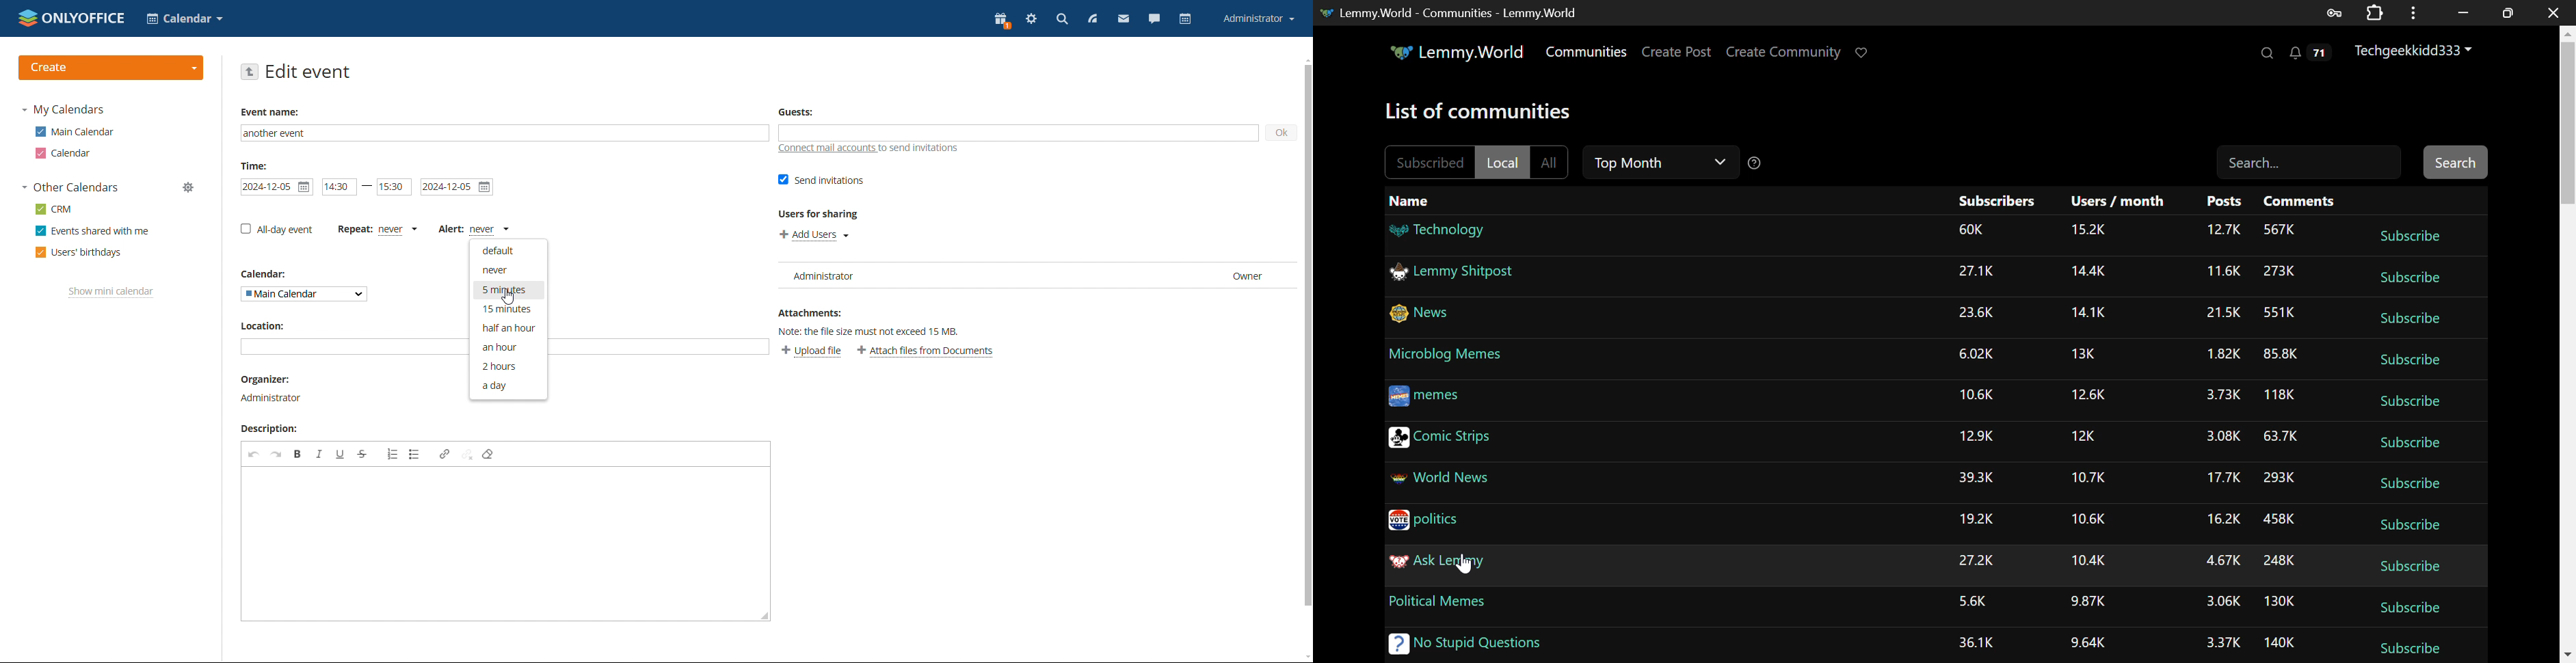 Image resolution: width=2576 pixels, height=672 pixels. What do you see at coordinates (1305, 336) in the screenshot?
I see `scroll bar` at bounding box center [1305, 336].